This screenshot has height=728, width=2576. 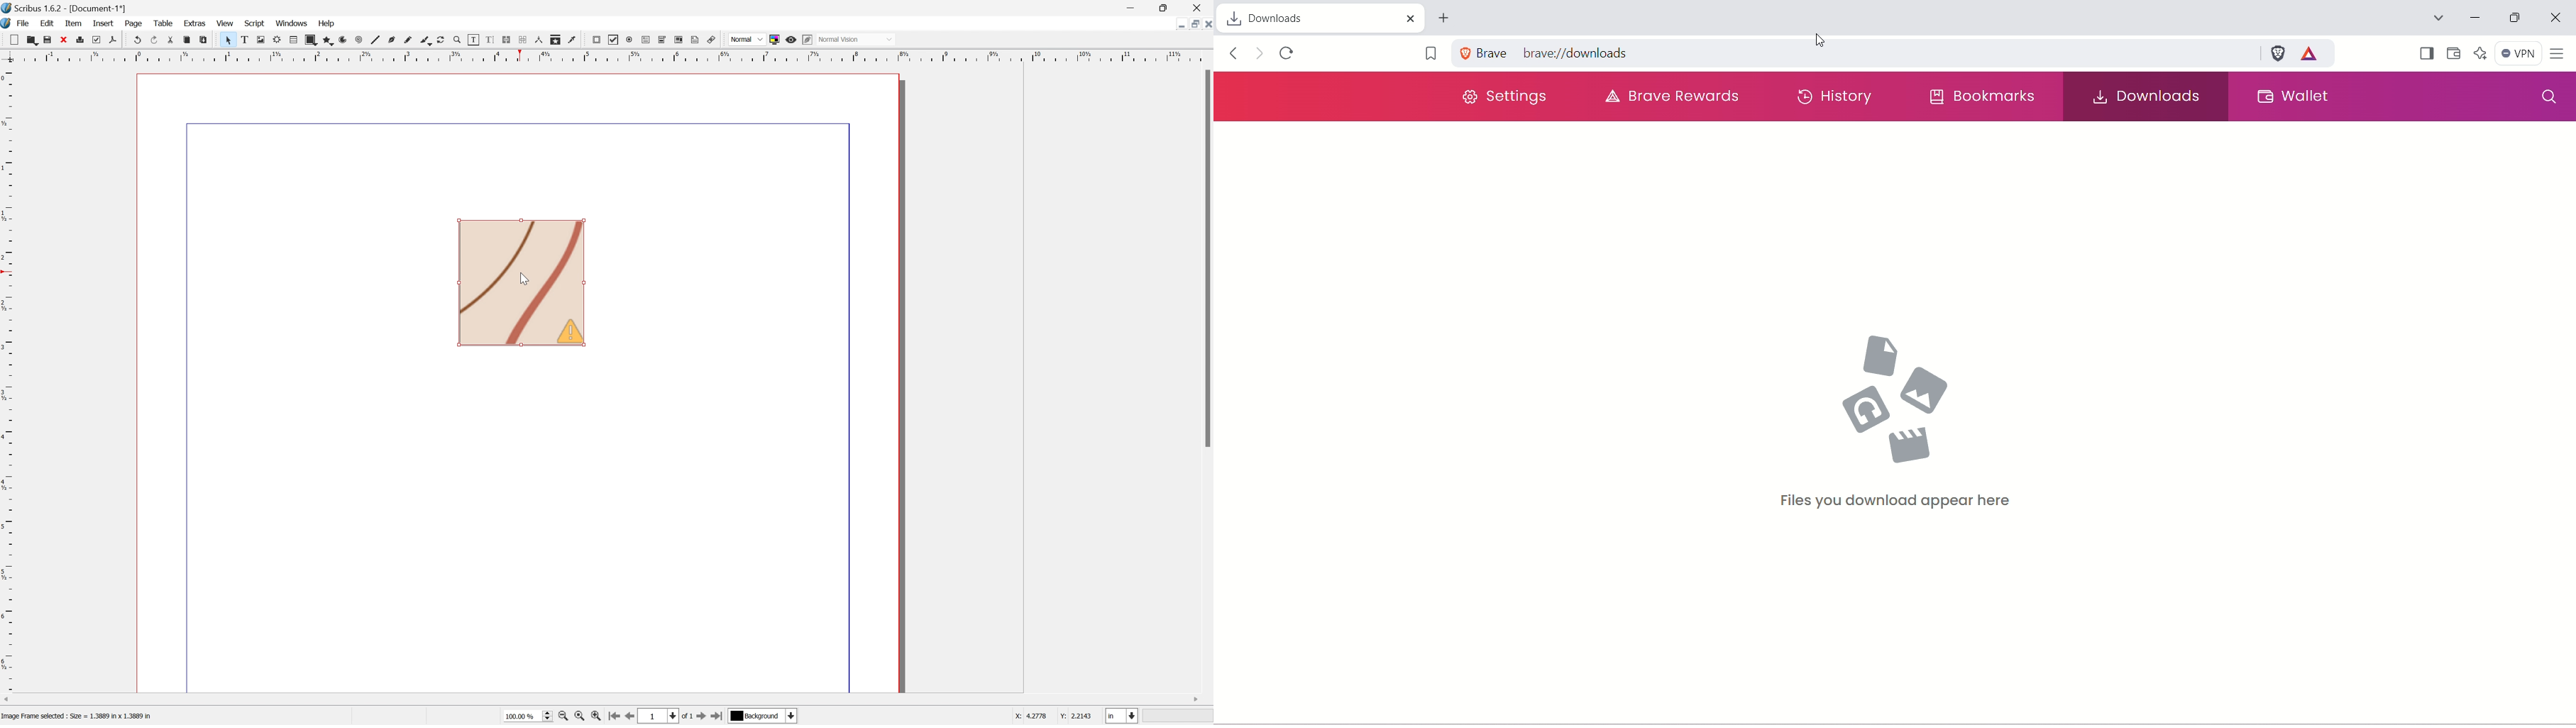 I want to click on Edit text with story editor, so click(x=490, y=39).